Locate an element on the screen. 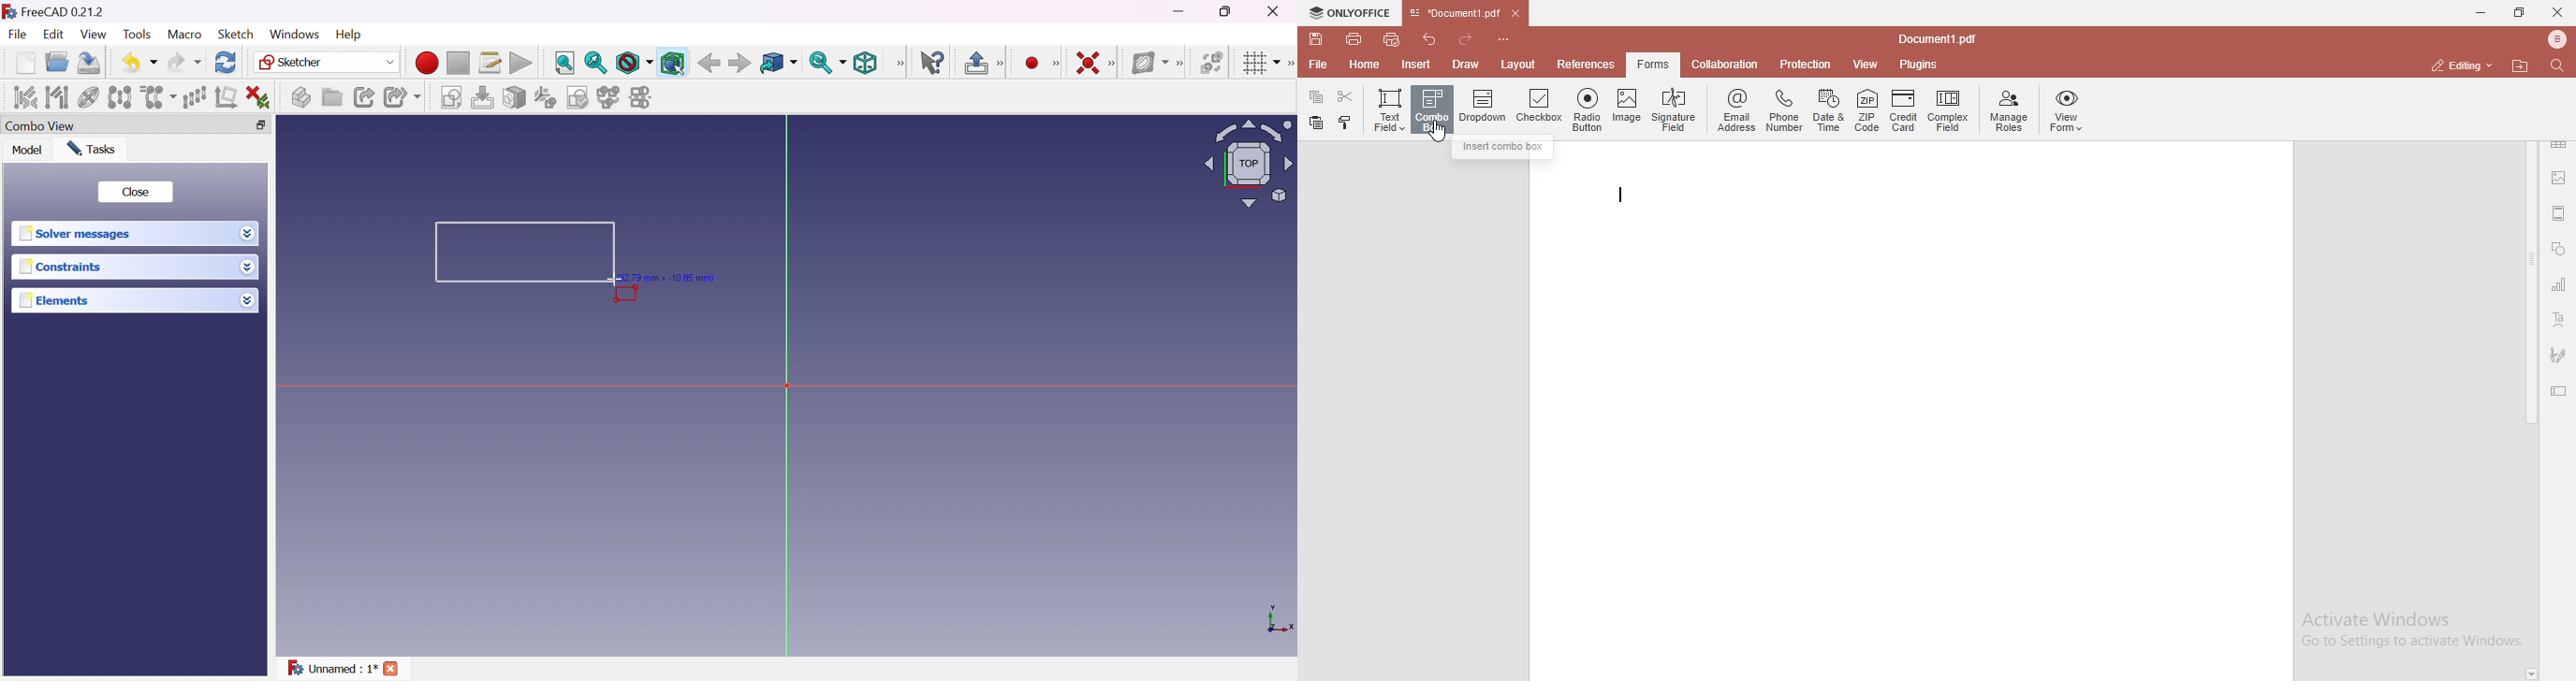  Unnamed : 1* is located at coordinates (331, 668).